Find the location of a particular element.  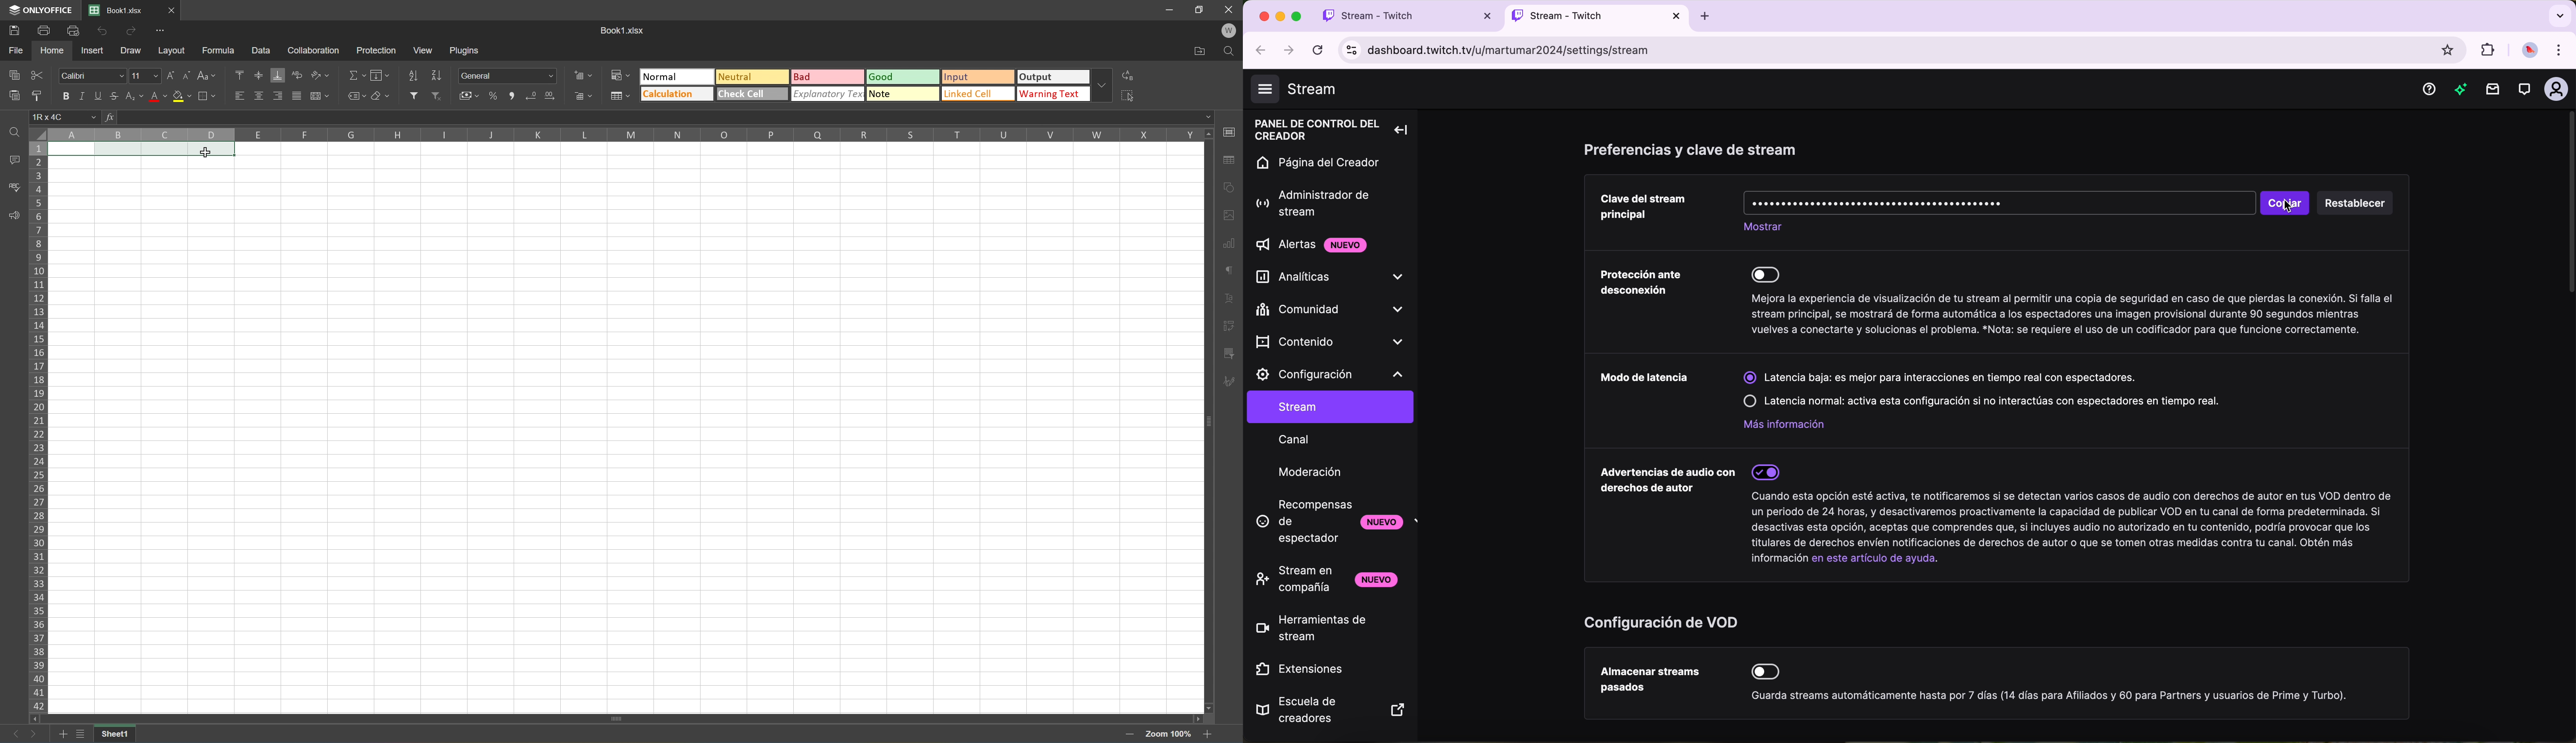

Fill is located at coordinates (380, 75).